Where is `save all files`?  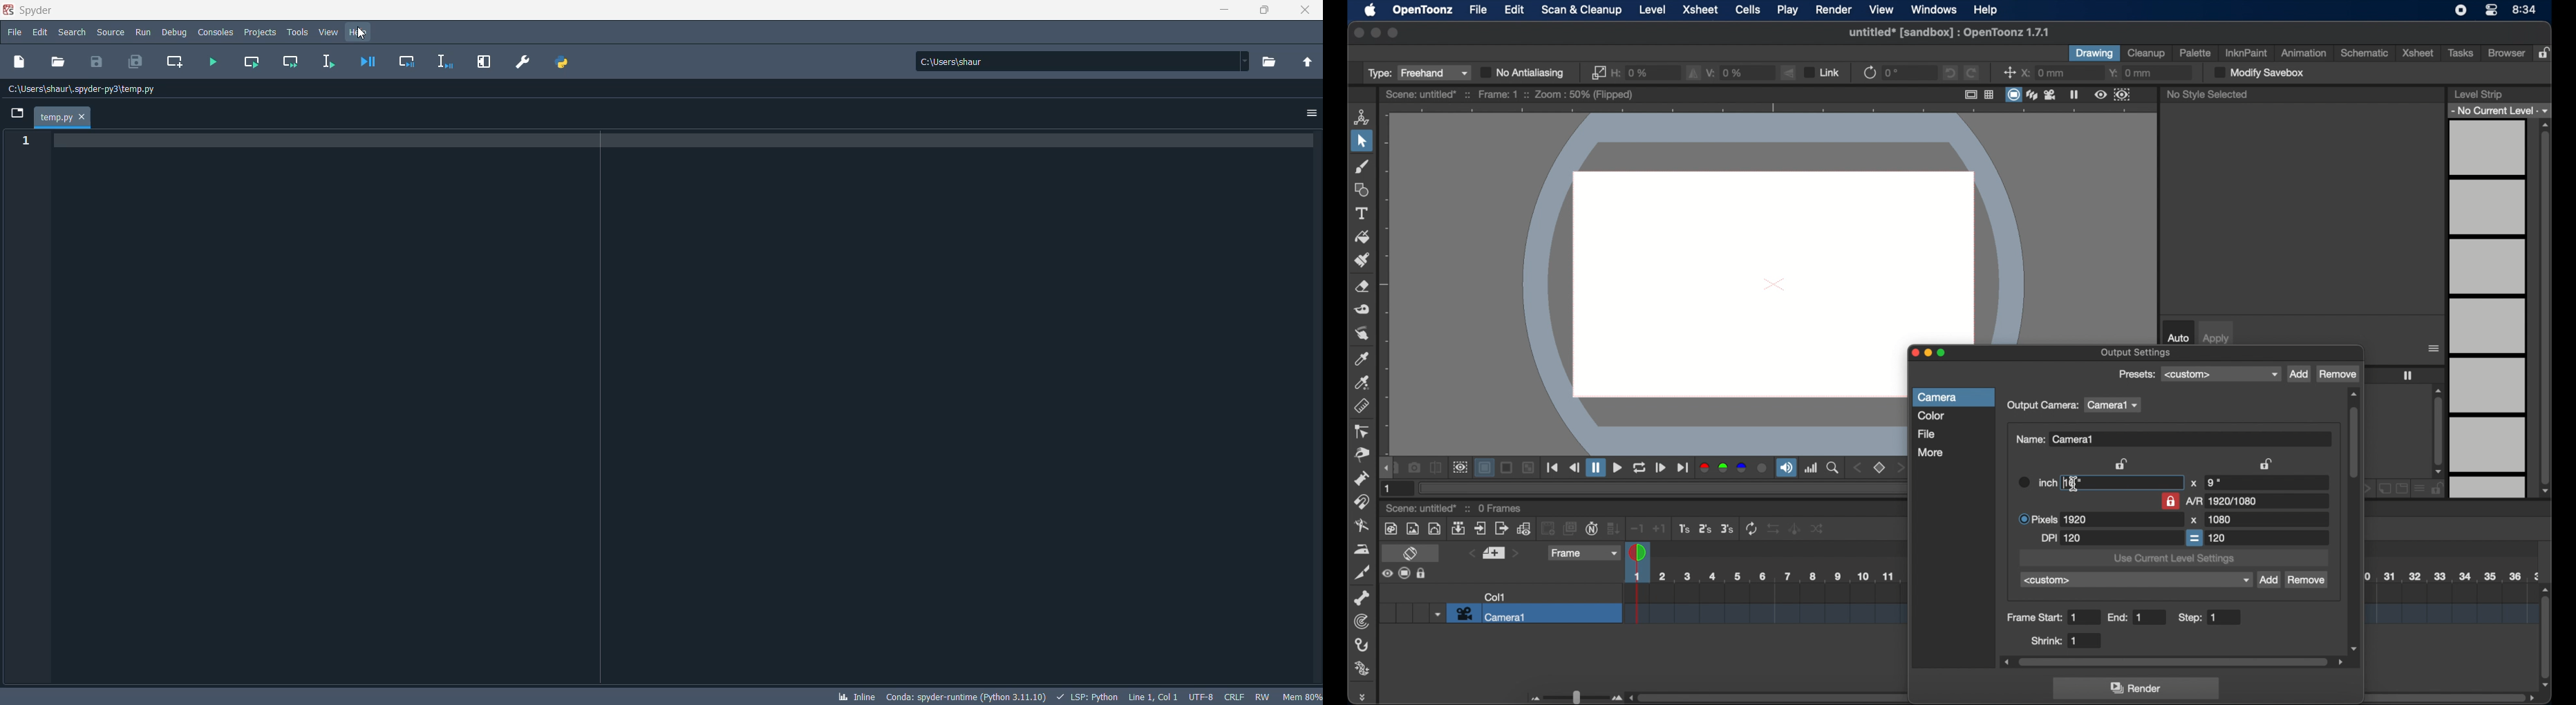
save all files is located at coordinates (136, 62).